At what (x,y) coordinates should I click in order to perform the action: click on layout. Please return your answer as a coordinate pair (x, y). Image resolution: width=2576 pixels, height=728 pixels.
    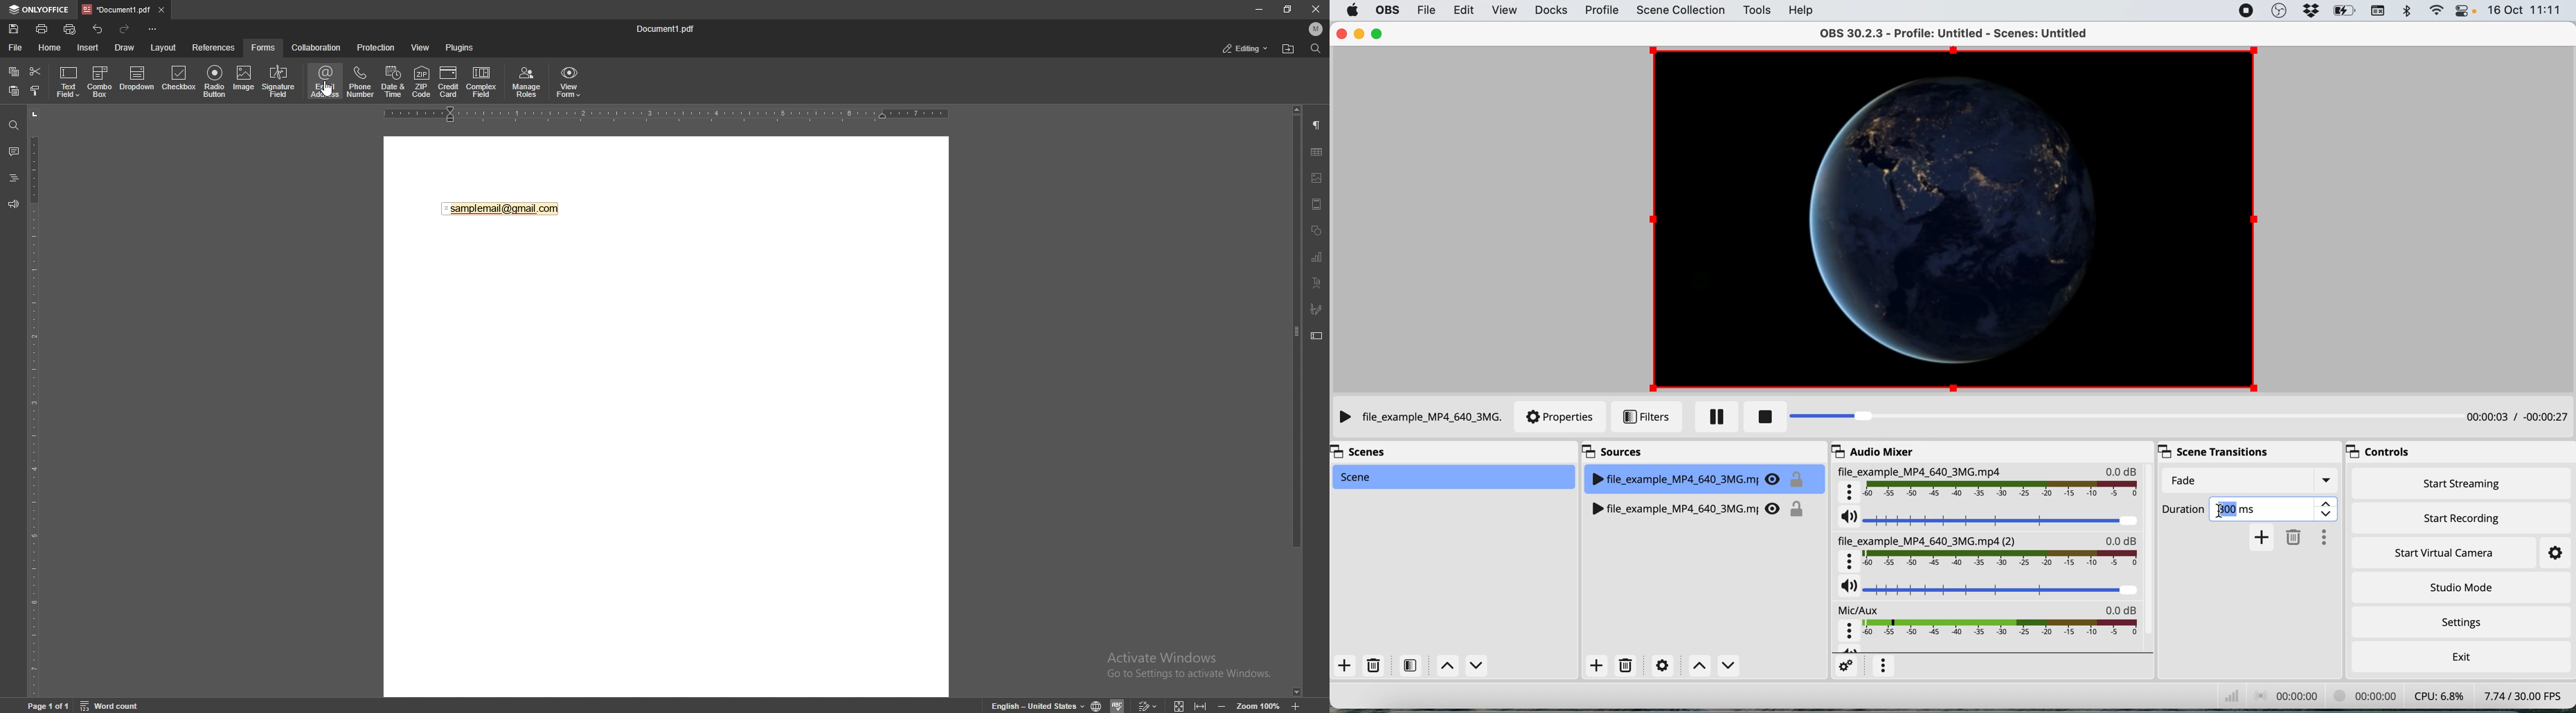
    Looking at the image, I should click on (163, 47).